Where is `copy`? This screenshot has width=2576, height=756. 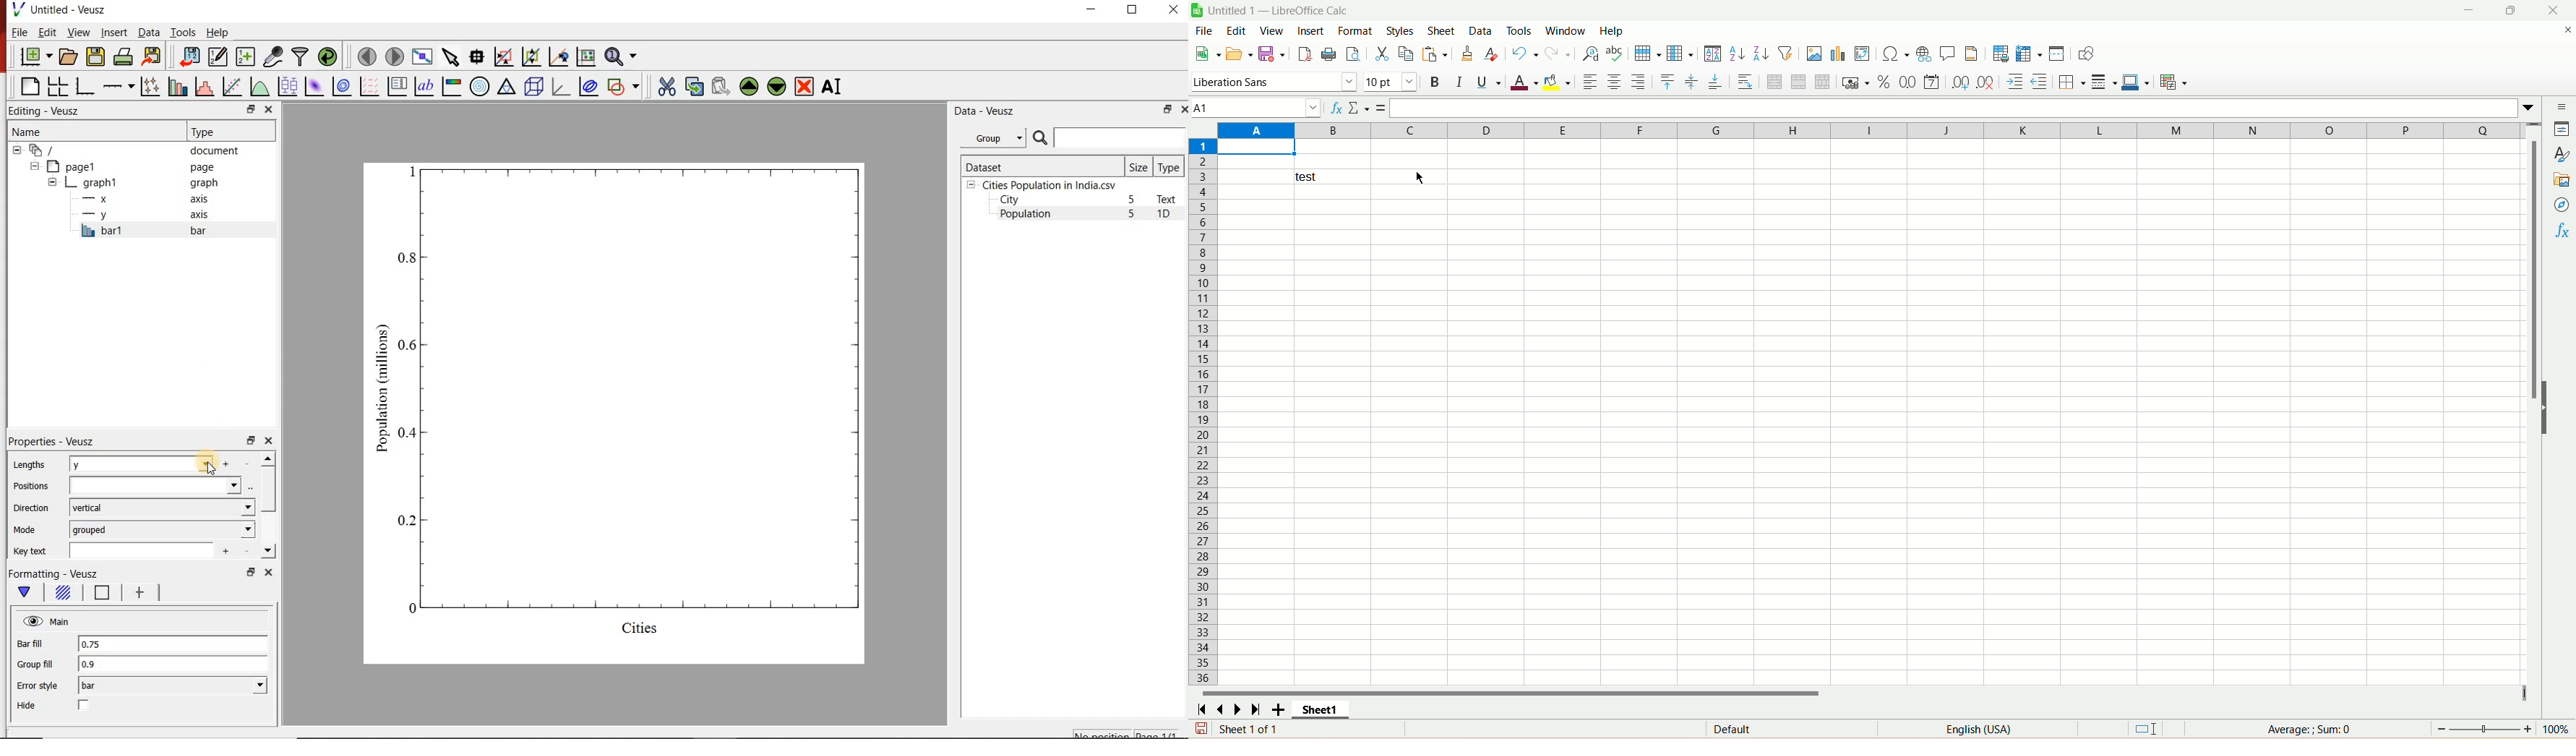
copy is located at coordinates (1407, 54).